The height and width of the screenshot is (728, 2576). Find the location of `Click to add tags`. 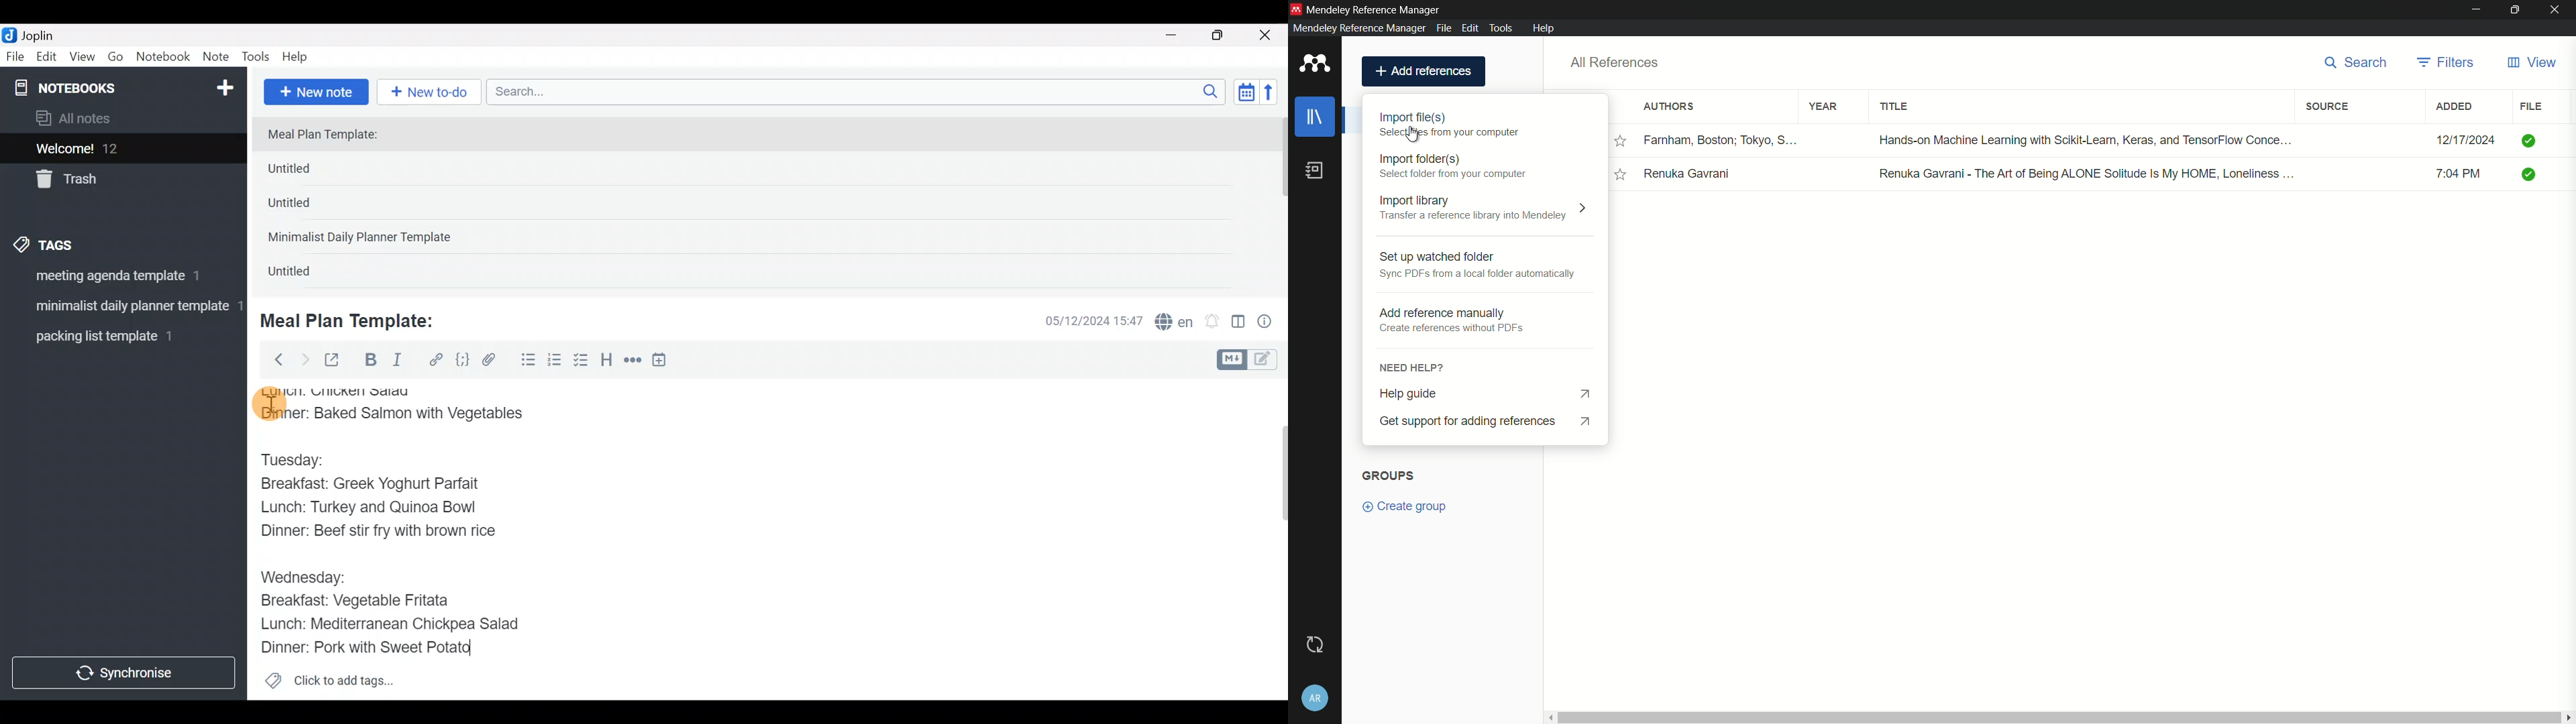

Click to add tags is located at coordinates (329, 685).